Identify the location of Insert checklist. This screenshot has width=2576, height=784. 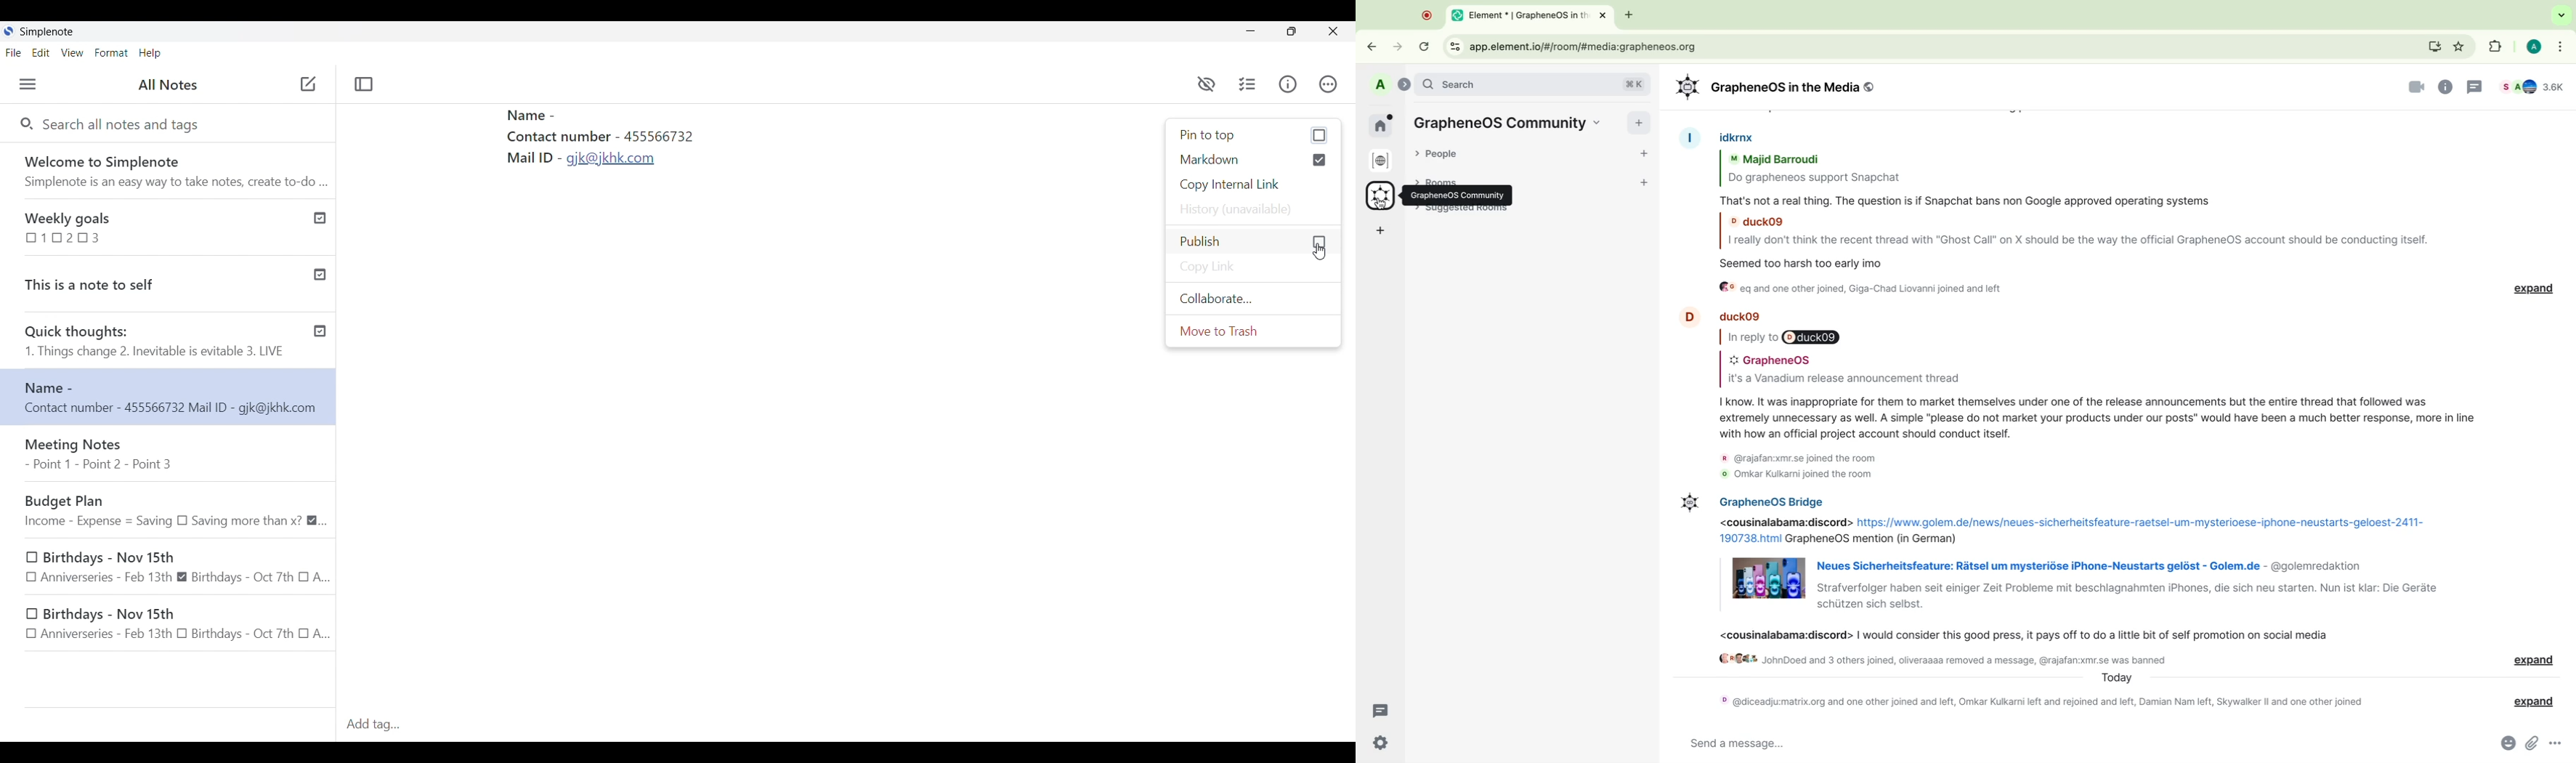
(1249, 84).